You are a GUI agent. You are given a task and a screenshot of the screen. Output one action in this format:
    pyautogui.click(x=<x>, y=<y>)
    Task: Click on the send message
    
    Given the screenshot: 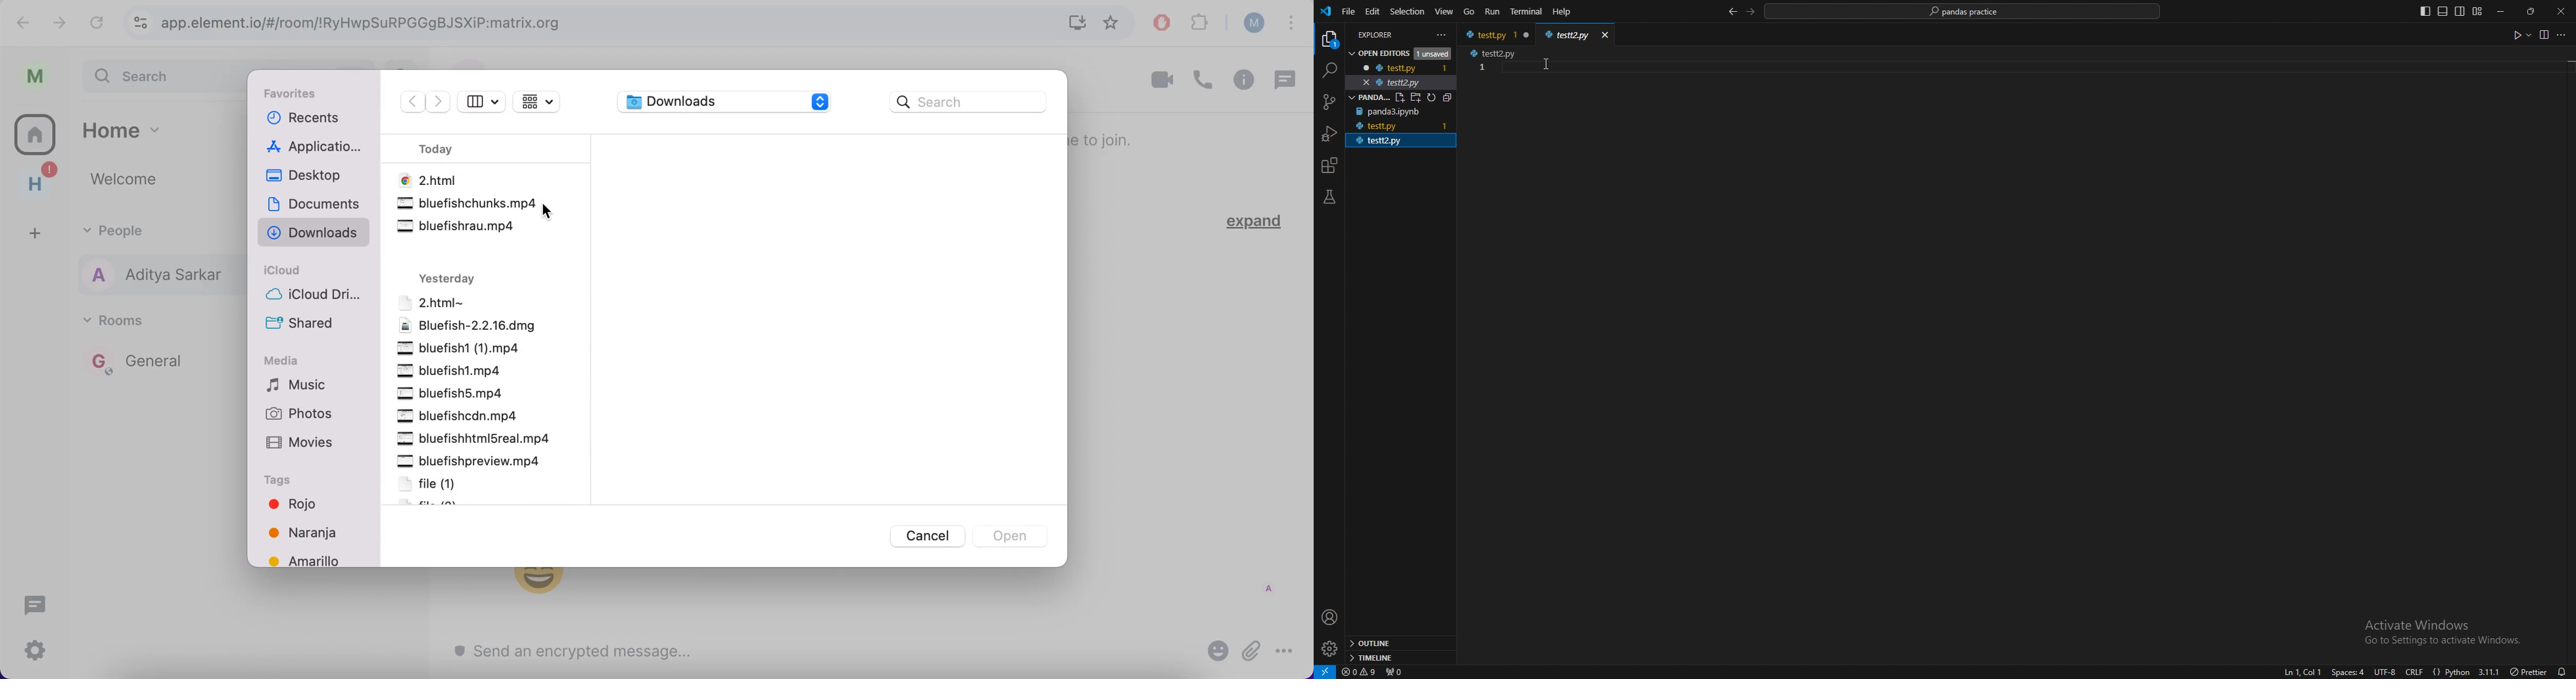 What is the action you would take?
    pyautogui.click(x=824, y=654)
    